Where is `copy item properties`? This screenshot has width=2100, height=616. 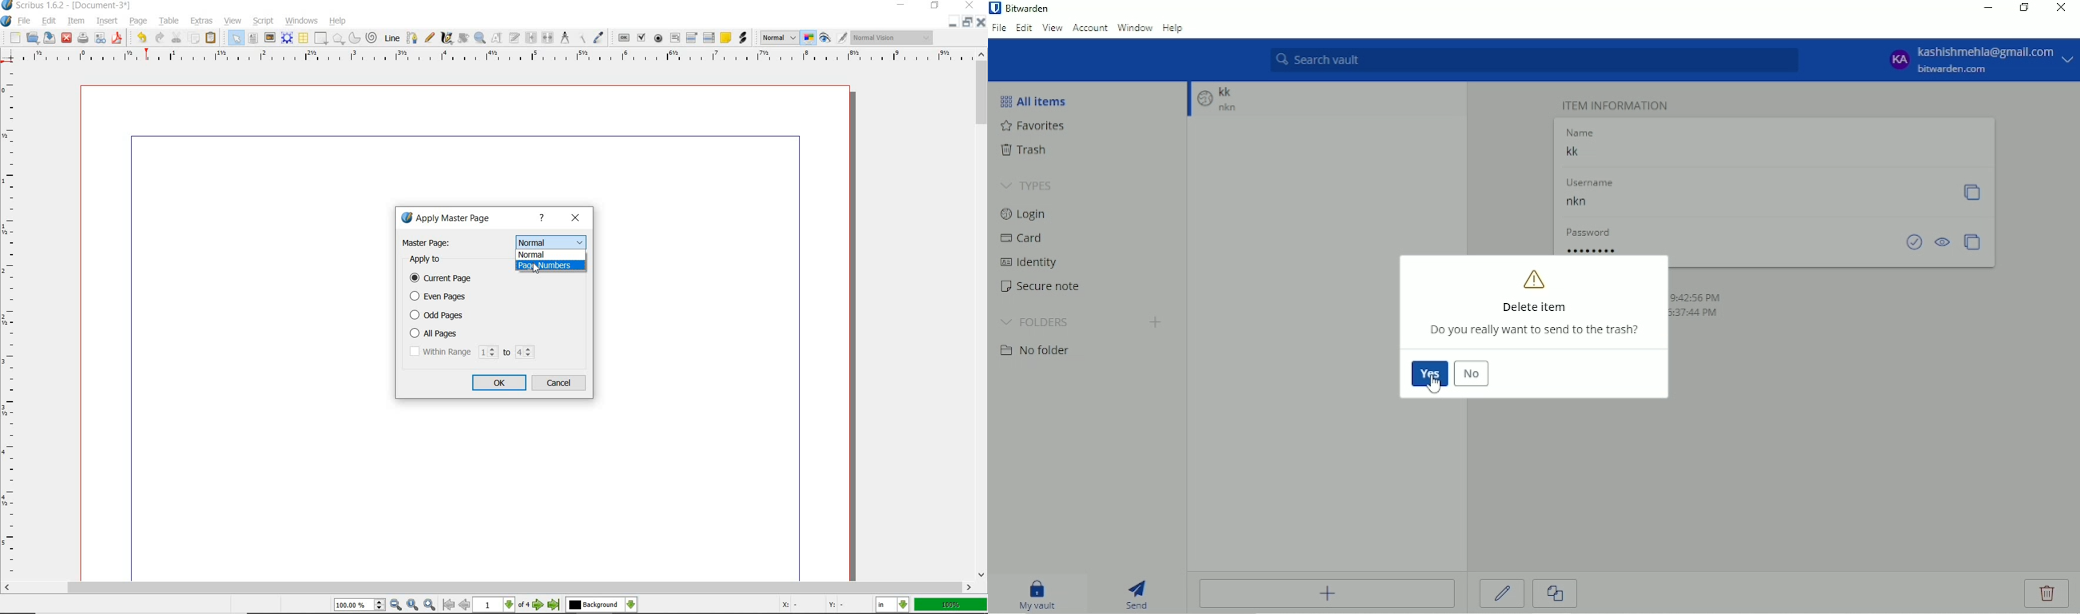 copy item properties is located at coordinates (581, 38).